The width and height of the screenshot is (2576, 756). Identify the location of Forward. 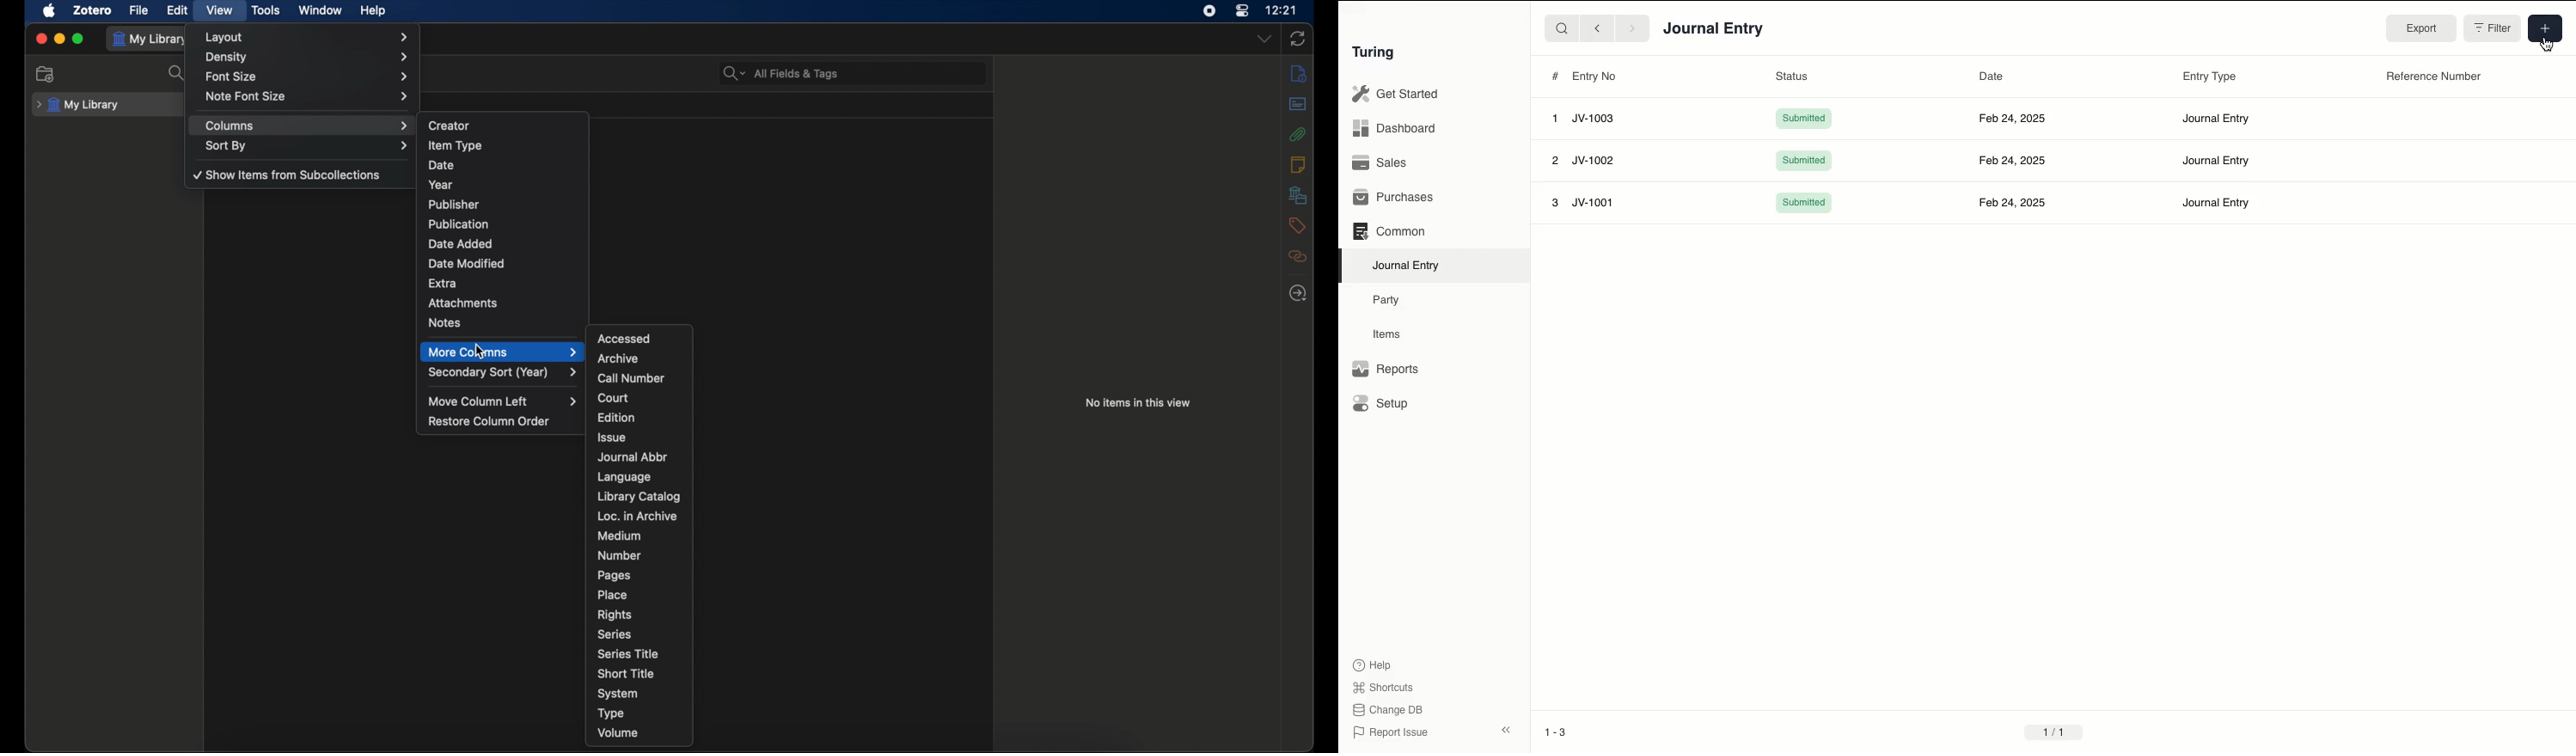
(1633, 28).